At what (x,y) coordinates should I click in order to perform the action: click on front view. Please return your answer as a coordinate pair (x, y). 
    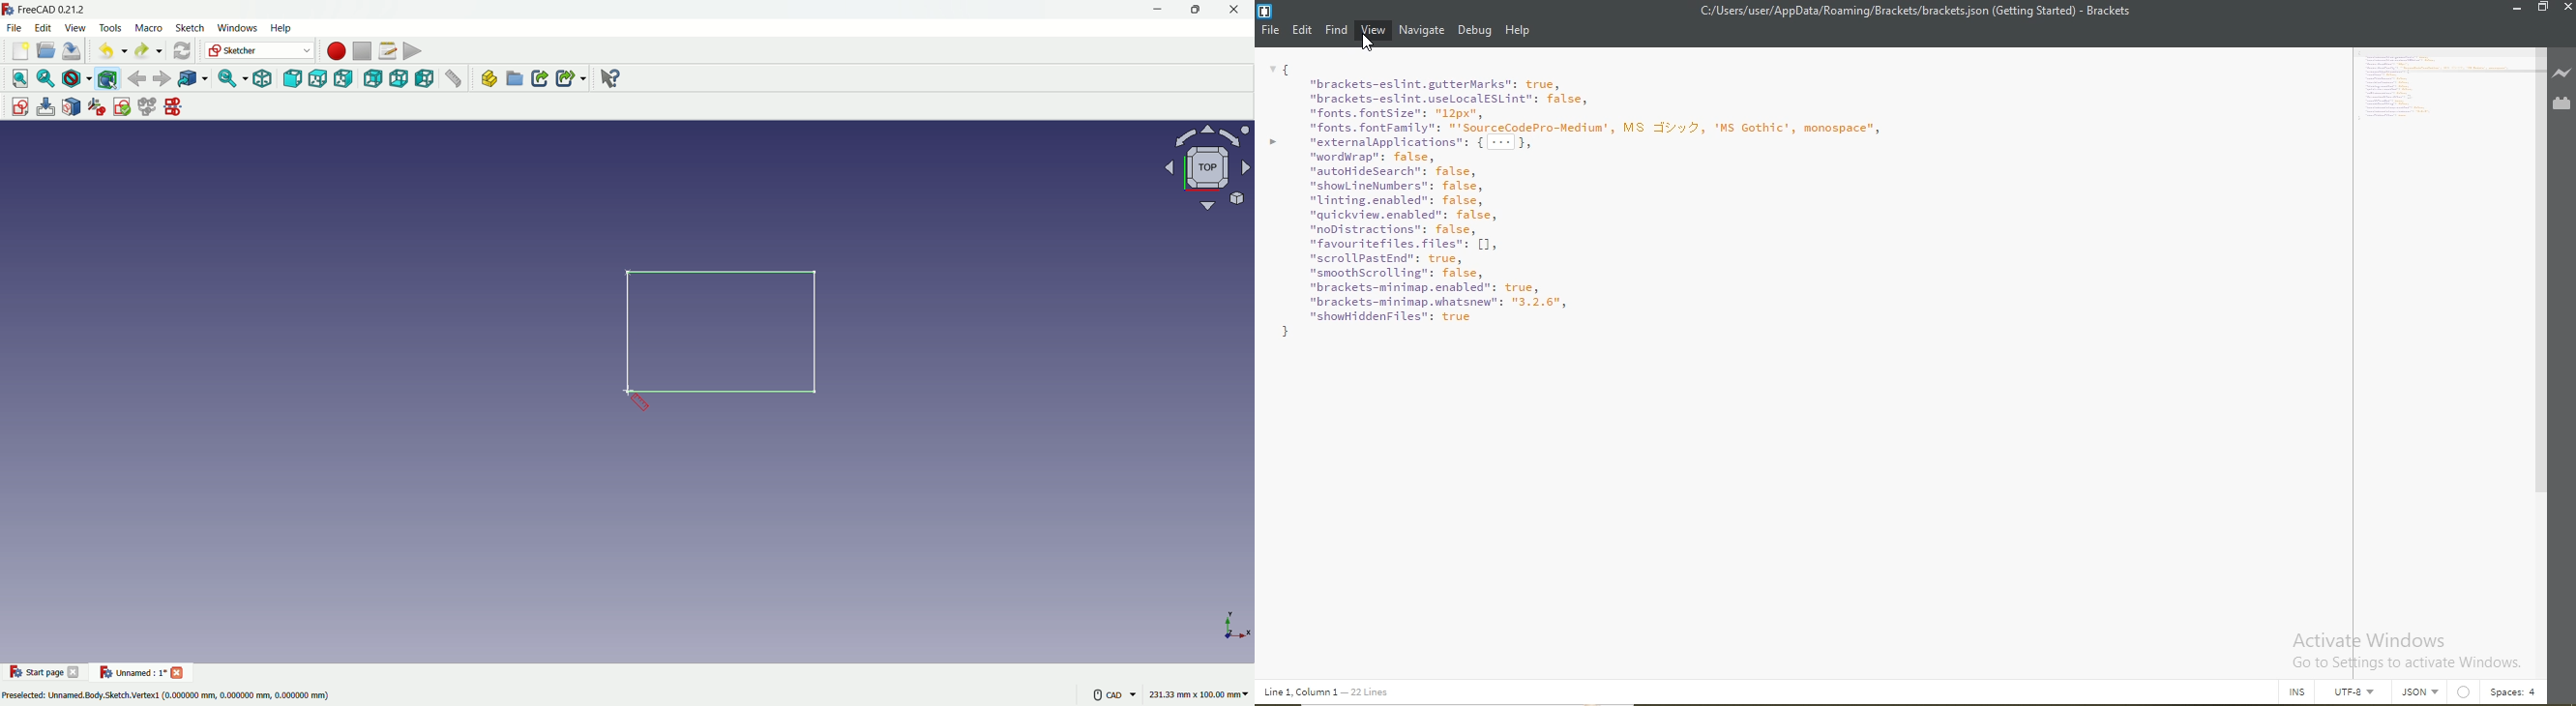
    Looking at the image, I should click on (292, 78).